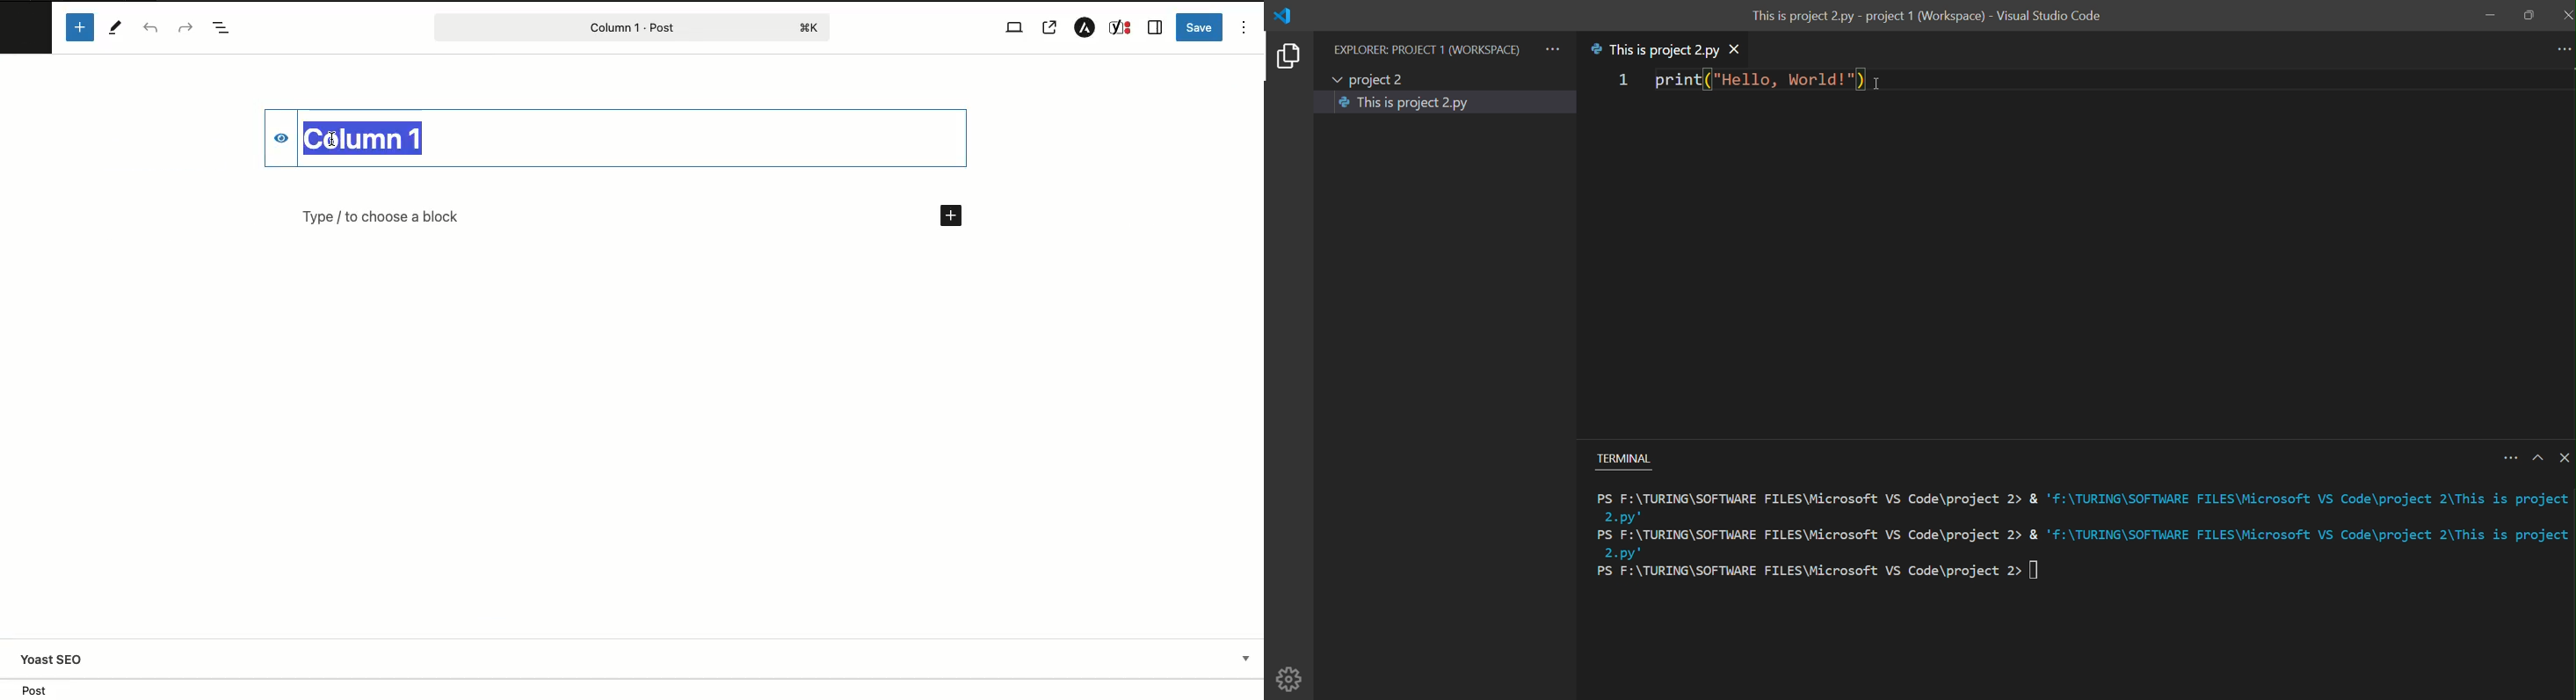 Image resolution: width=2576 pixels, height=700 pixels. Describe the element at coordinates (1756, 80) in the screenshot. I see `code` at that location.